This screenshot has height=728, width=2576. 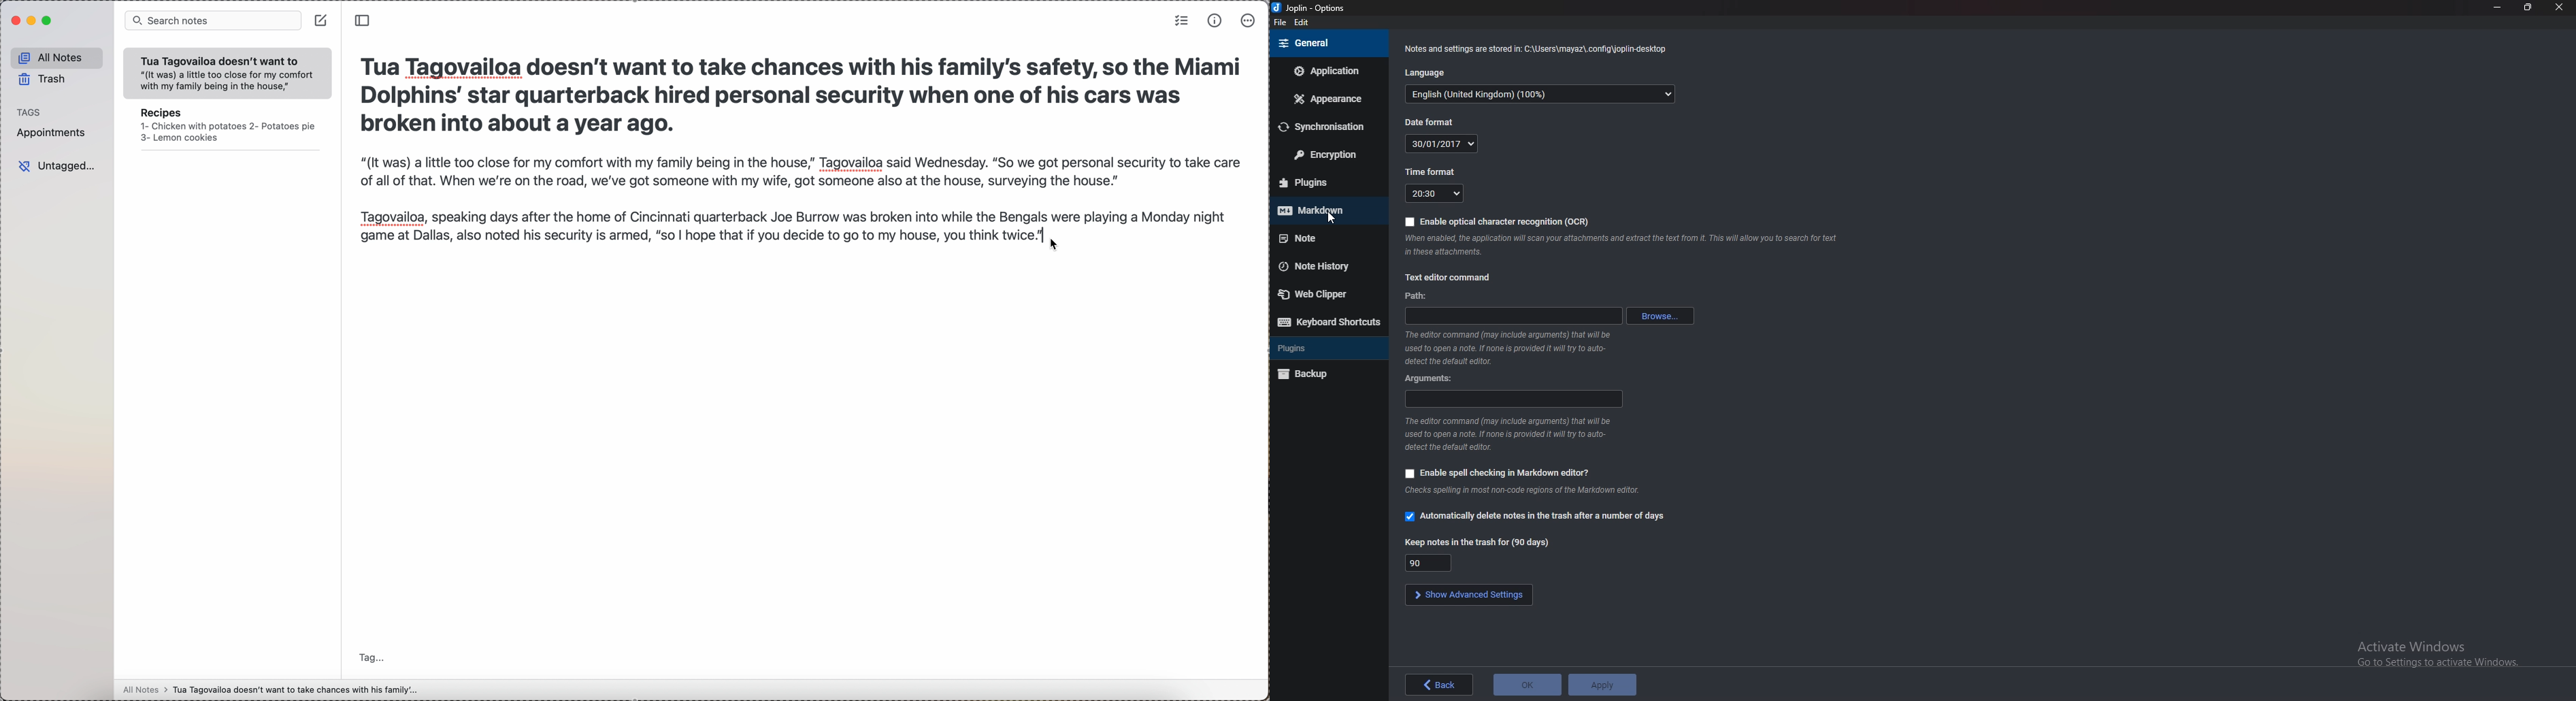 What do you see at coordinates (1321, 183) in the screenshot?
I see `Plugins` at bounding box center [1321, 183].